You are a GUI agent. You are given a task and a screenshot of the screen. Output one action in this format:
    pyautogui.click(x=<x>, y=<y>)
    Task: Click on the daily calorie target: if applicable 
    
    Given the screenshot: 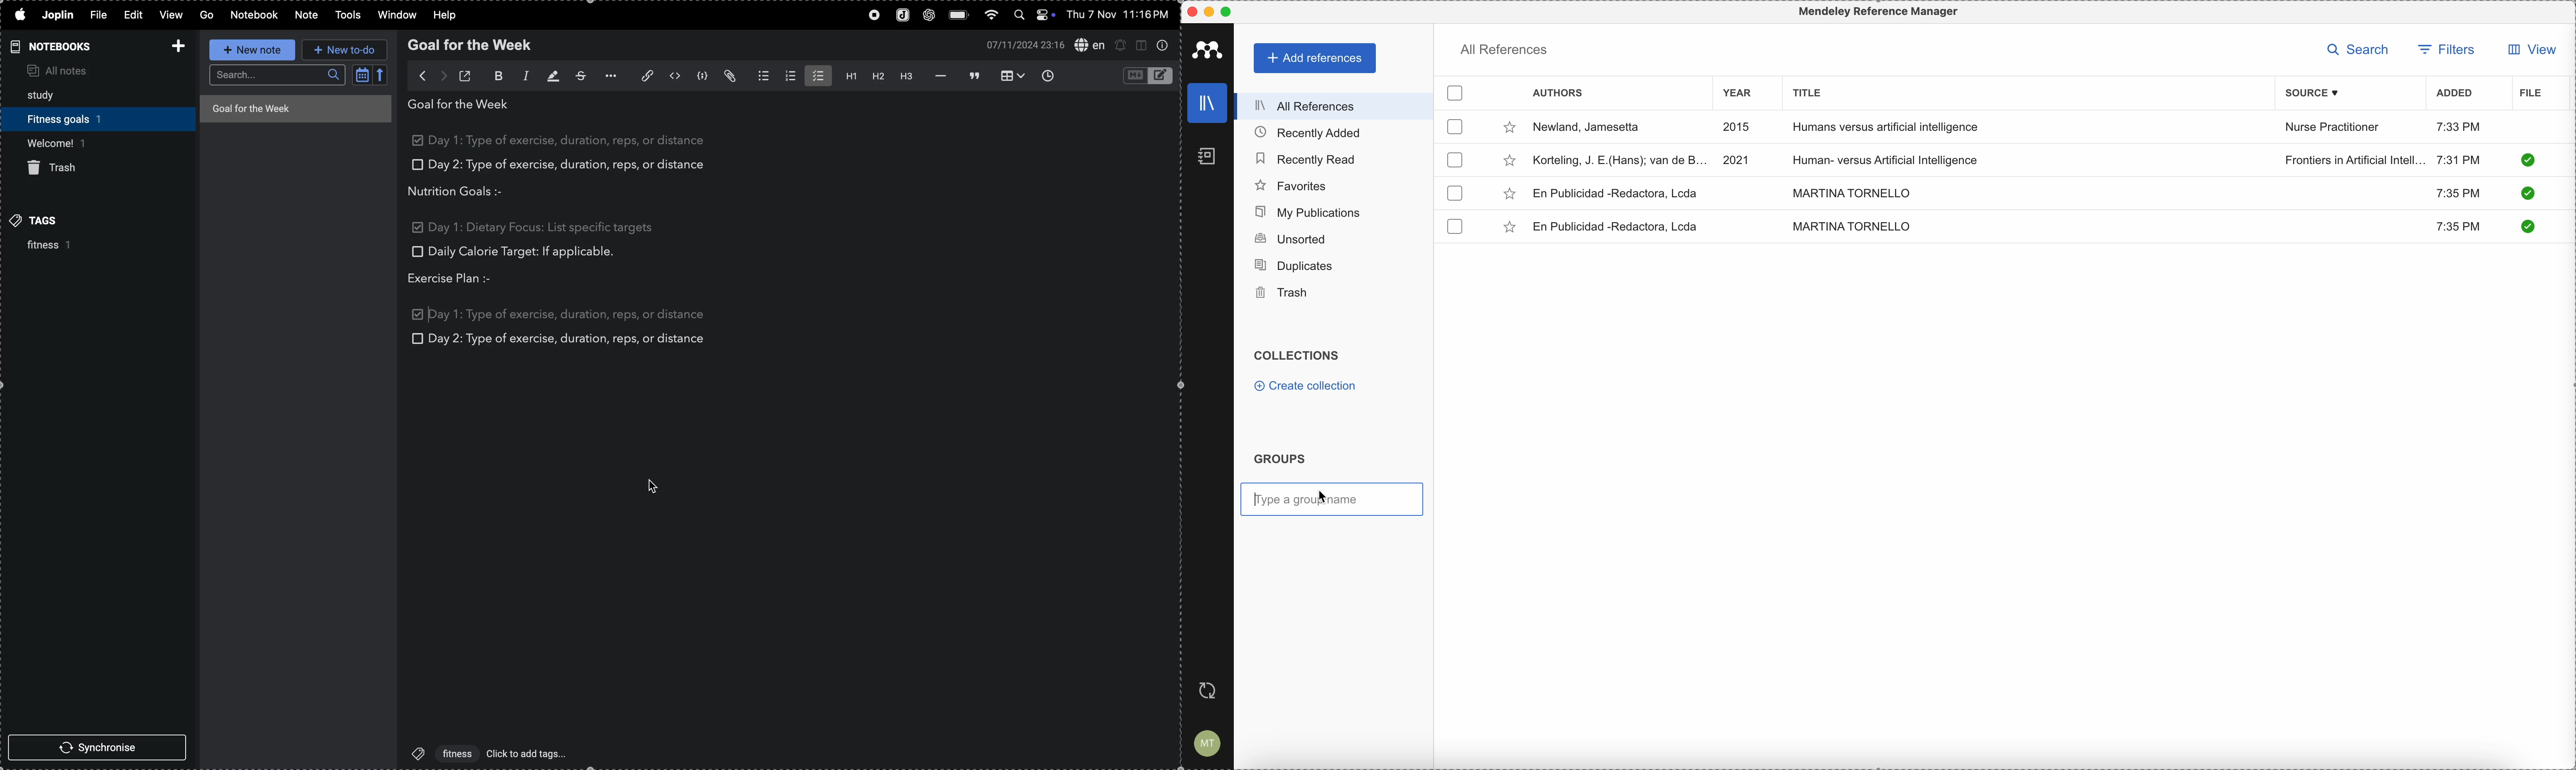 What is the action you would take?
    pyautogui.click(x=522, y=254)
    